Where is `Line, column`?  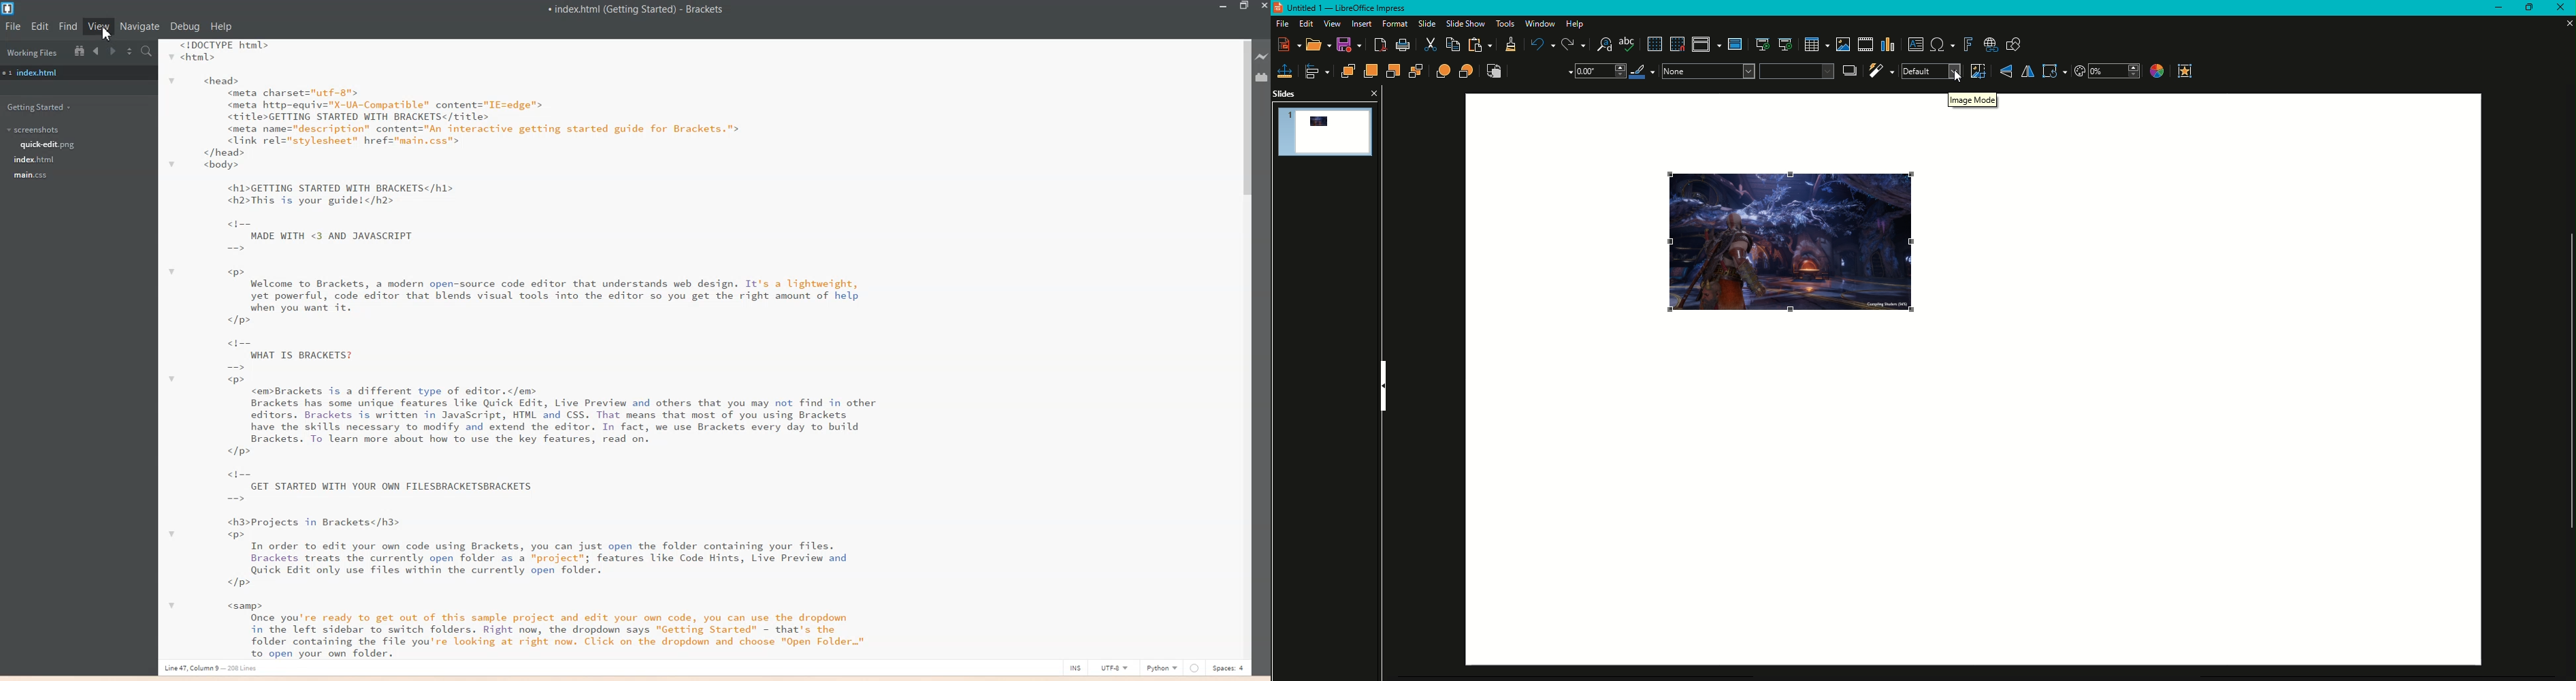 Line, column is located at coordinates (212, 669).